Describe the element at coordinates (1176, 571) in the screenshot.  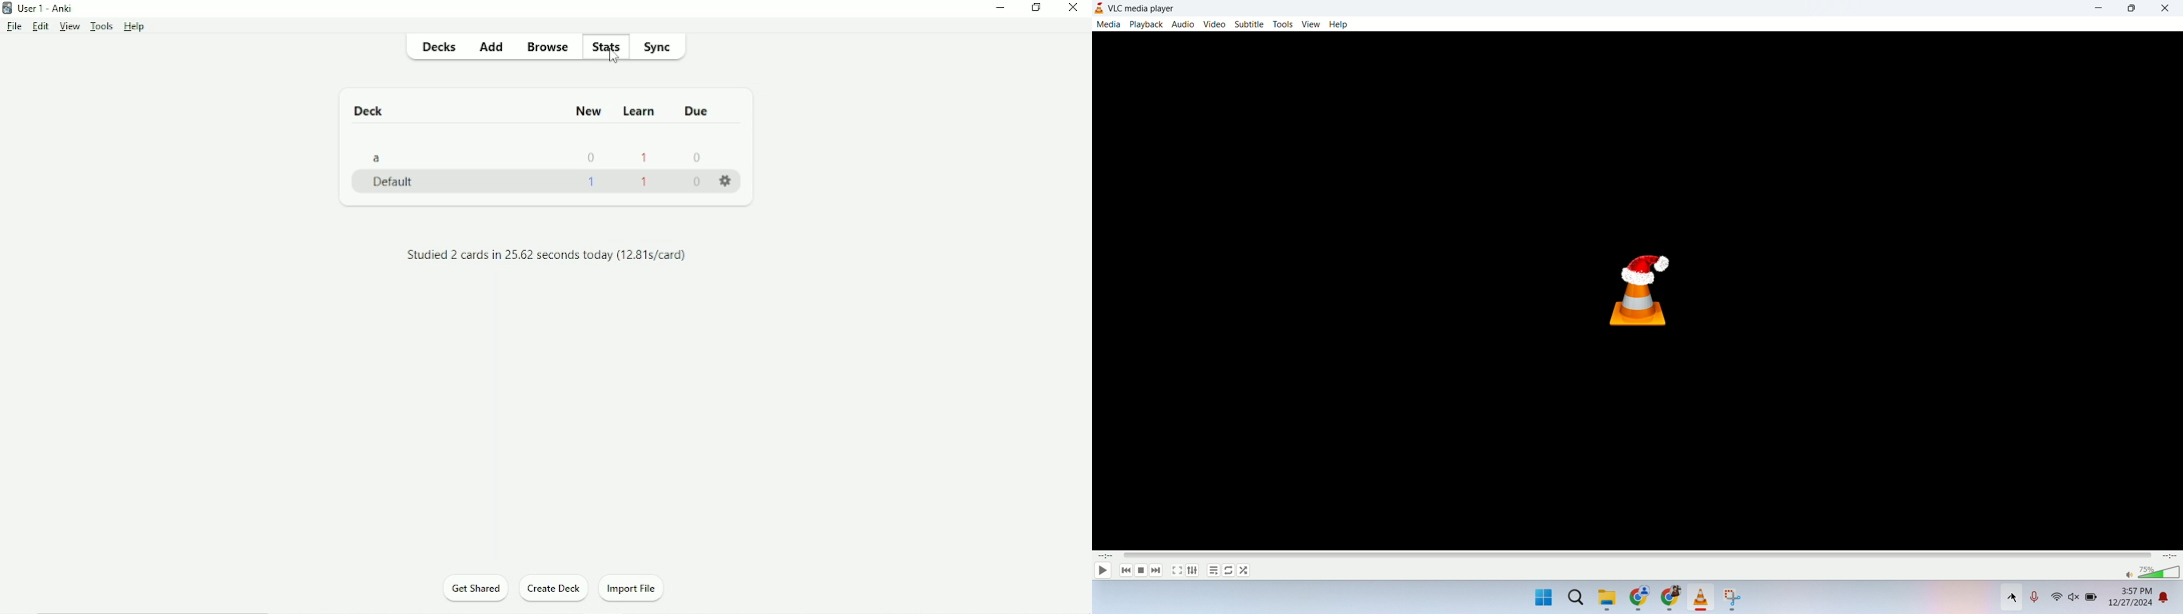
I see `fullscreen` at that location.